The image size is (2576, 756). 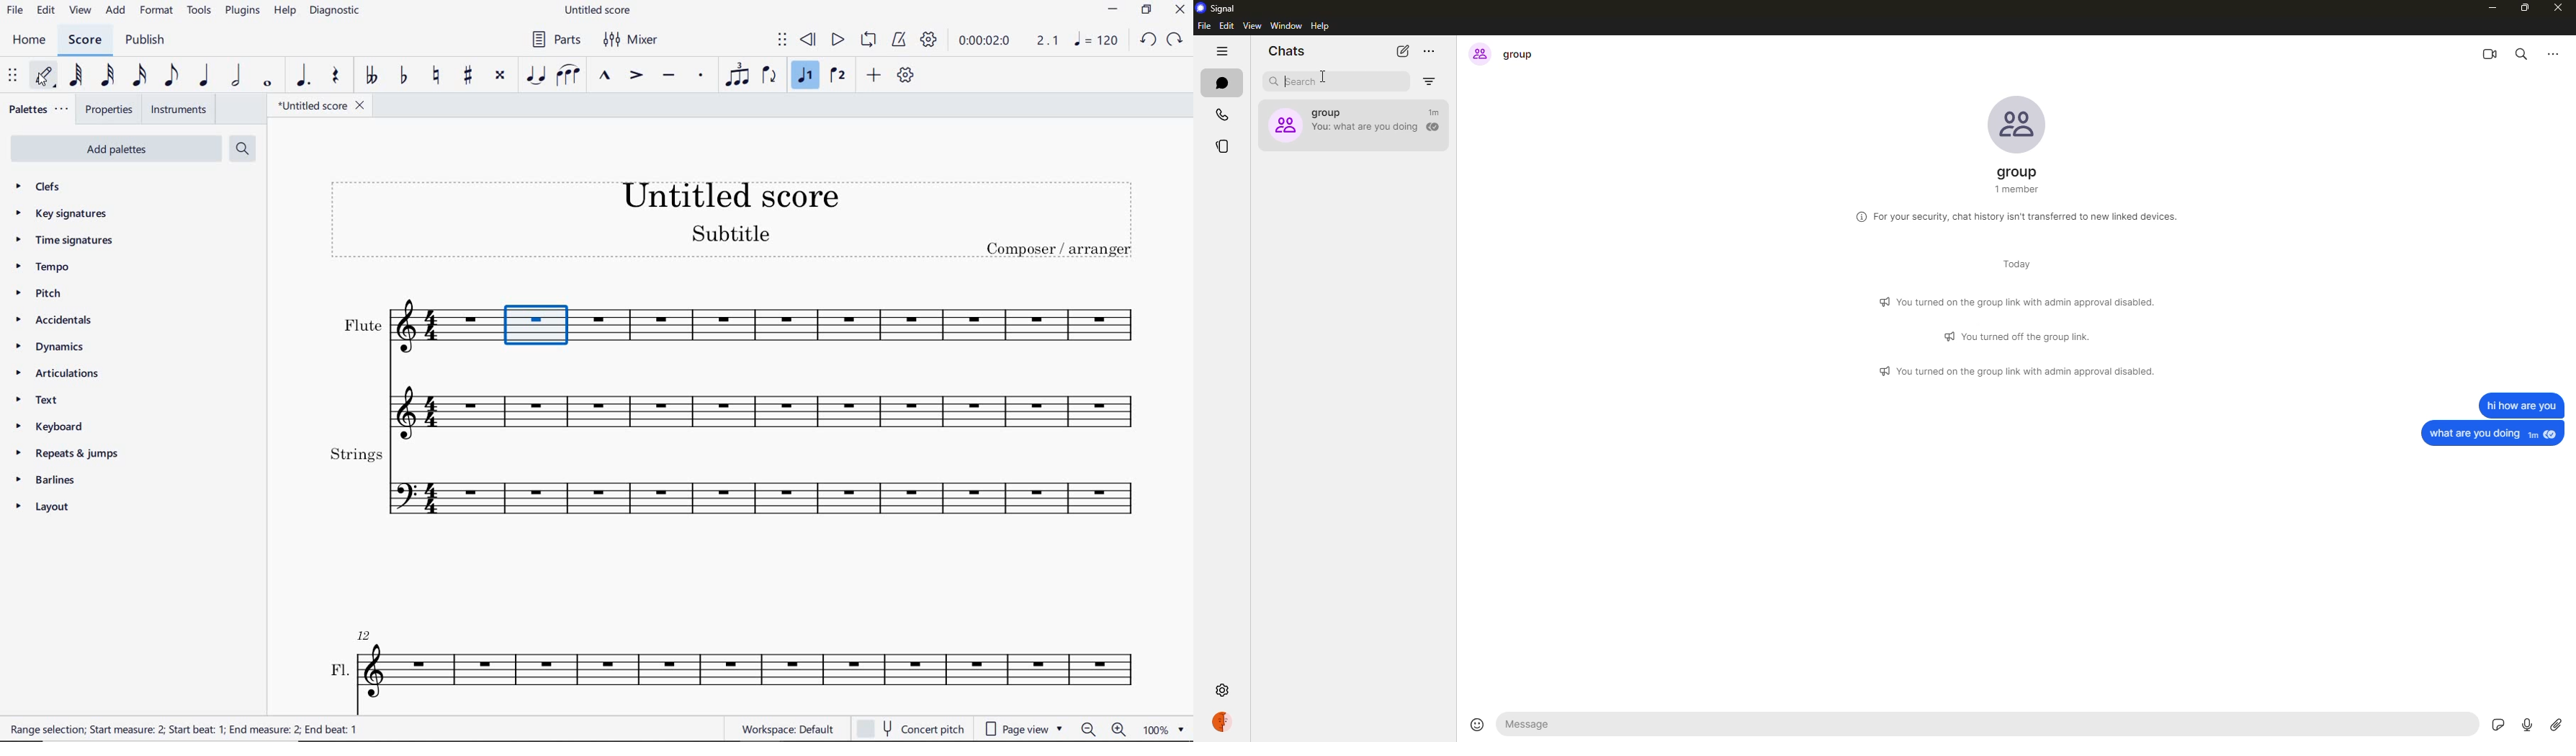 What do you see at coordinates (1285, 25) in the screenshot?
I see `window` at bounding box center [1285, 25].